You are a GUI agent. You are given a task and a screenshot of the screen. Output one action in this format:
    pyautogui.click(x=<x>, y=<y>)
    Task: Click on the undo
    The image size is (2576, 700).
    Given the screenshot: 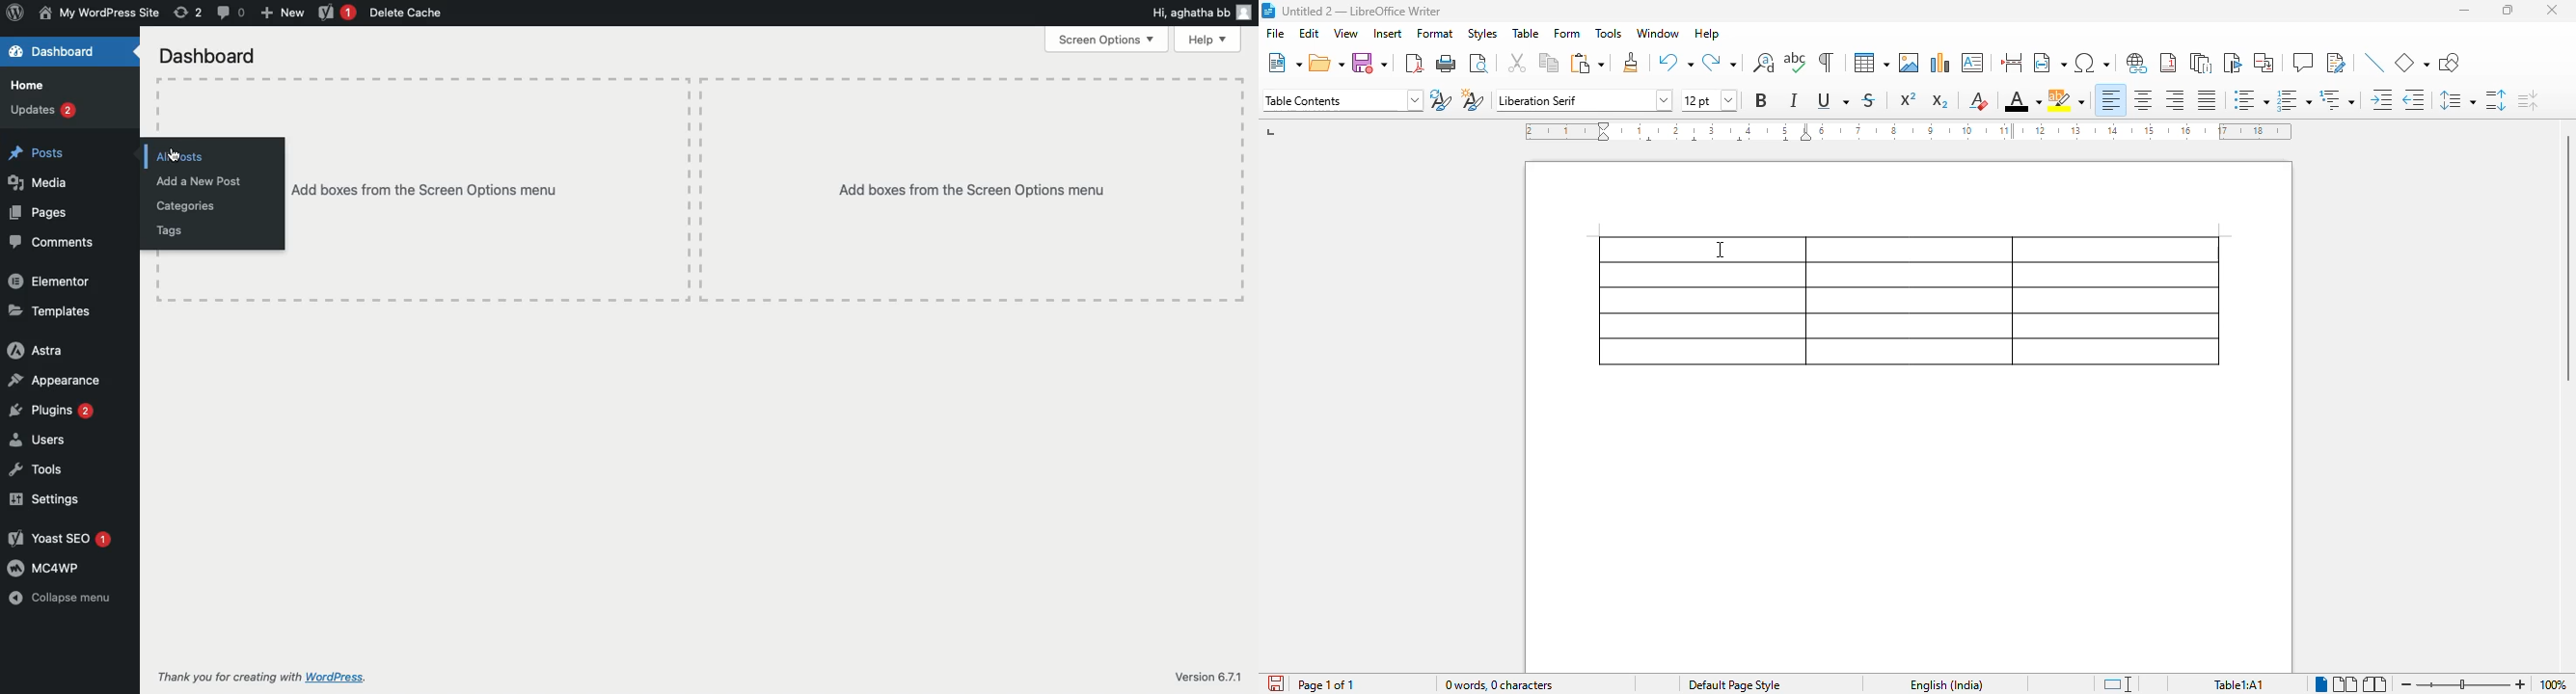 What is the action you would take?
    pyautogui.click(x=1676, y=62)
    